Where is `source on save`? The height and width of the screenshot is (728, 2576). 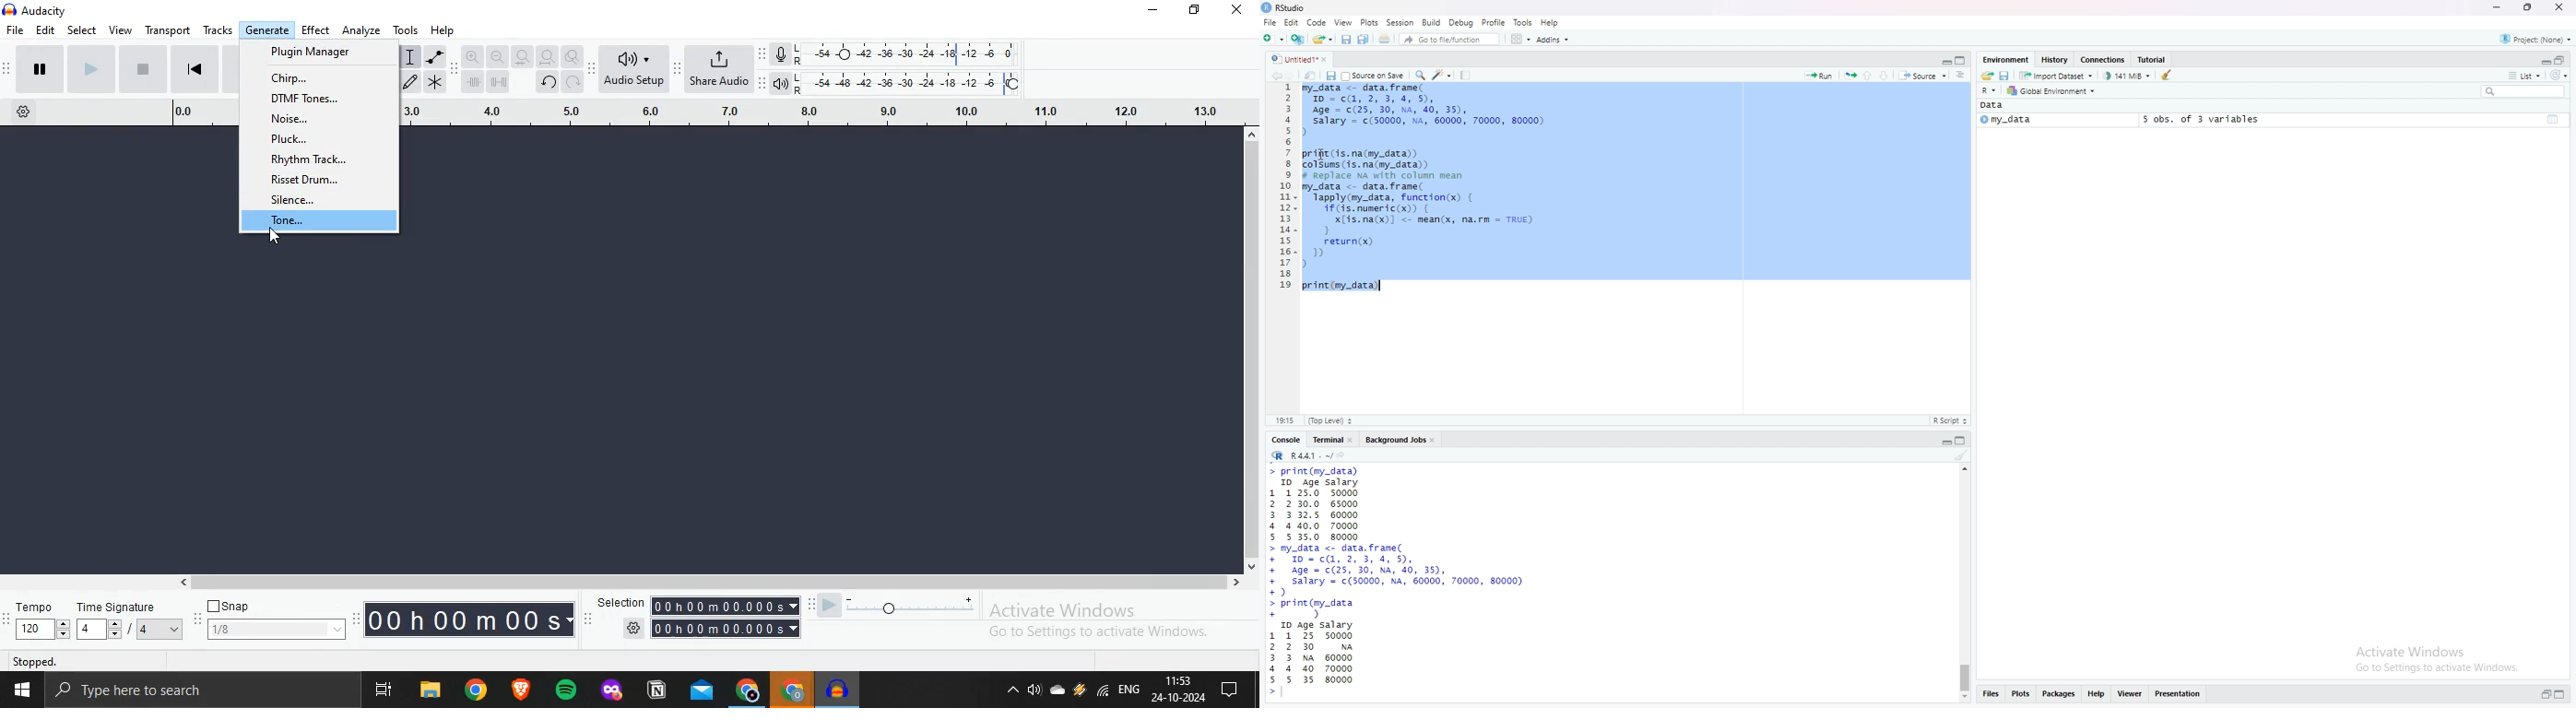 source on save is located at coordinates (1373, 75).